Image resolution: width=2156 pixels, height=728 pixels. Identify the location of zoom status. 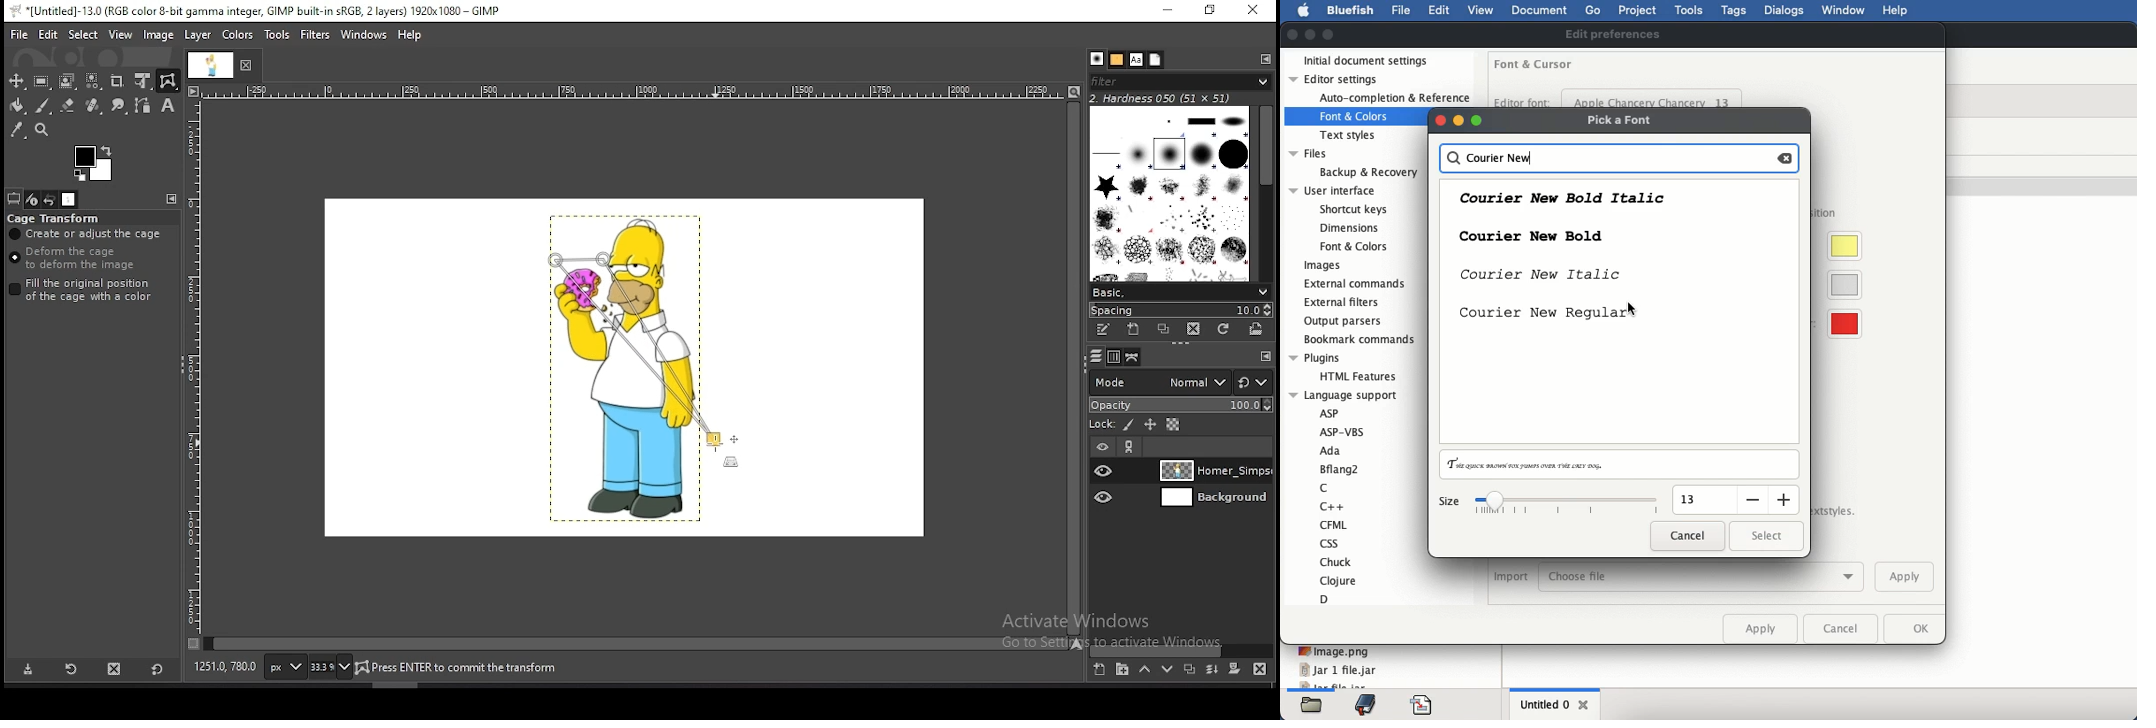
(329, 667).